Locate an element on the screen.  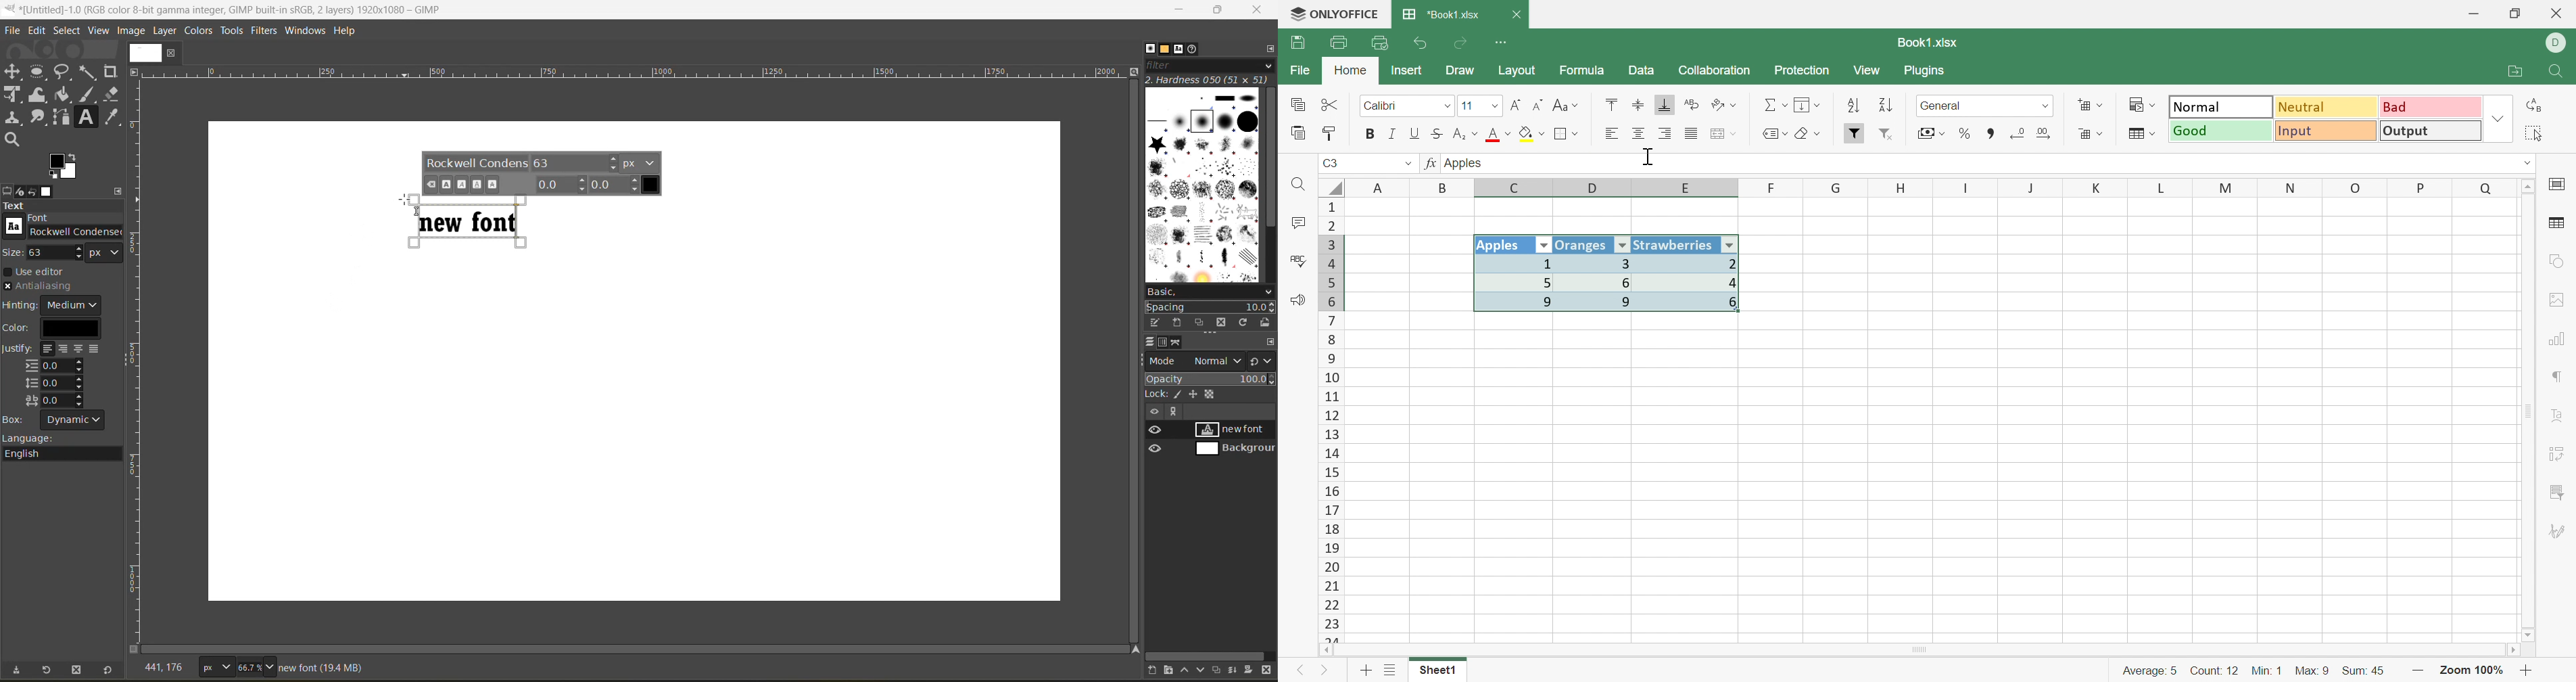
Scroll Up is located at coordinates (2529, 185).